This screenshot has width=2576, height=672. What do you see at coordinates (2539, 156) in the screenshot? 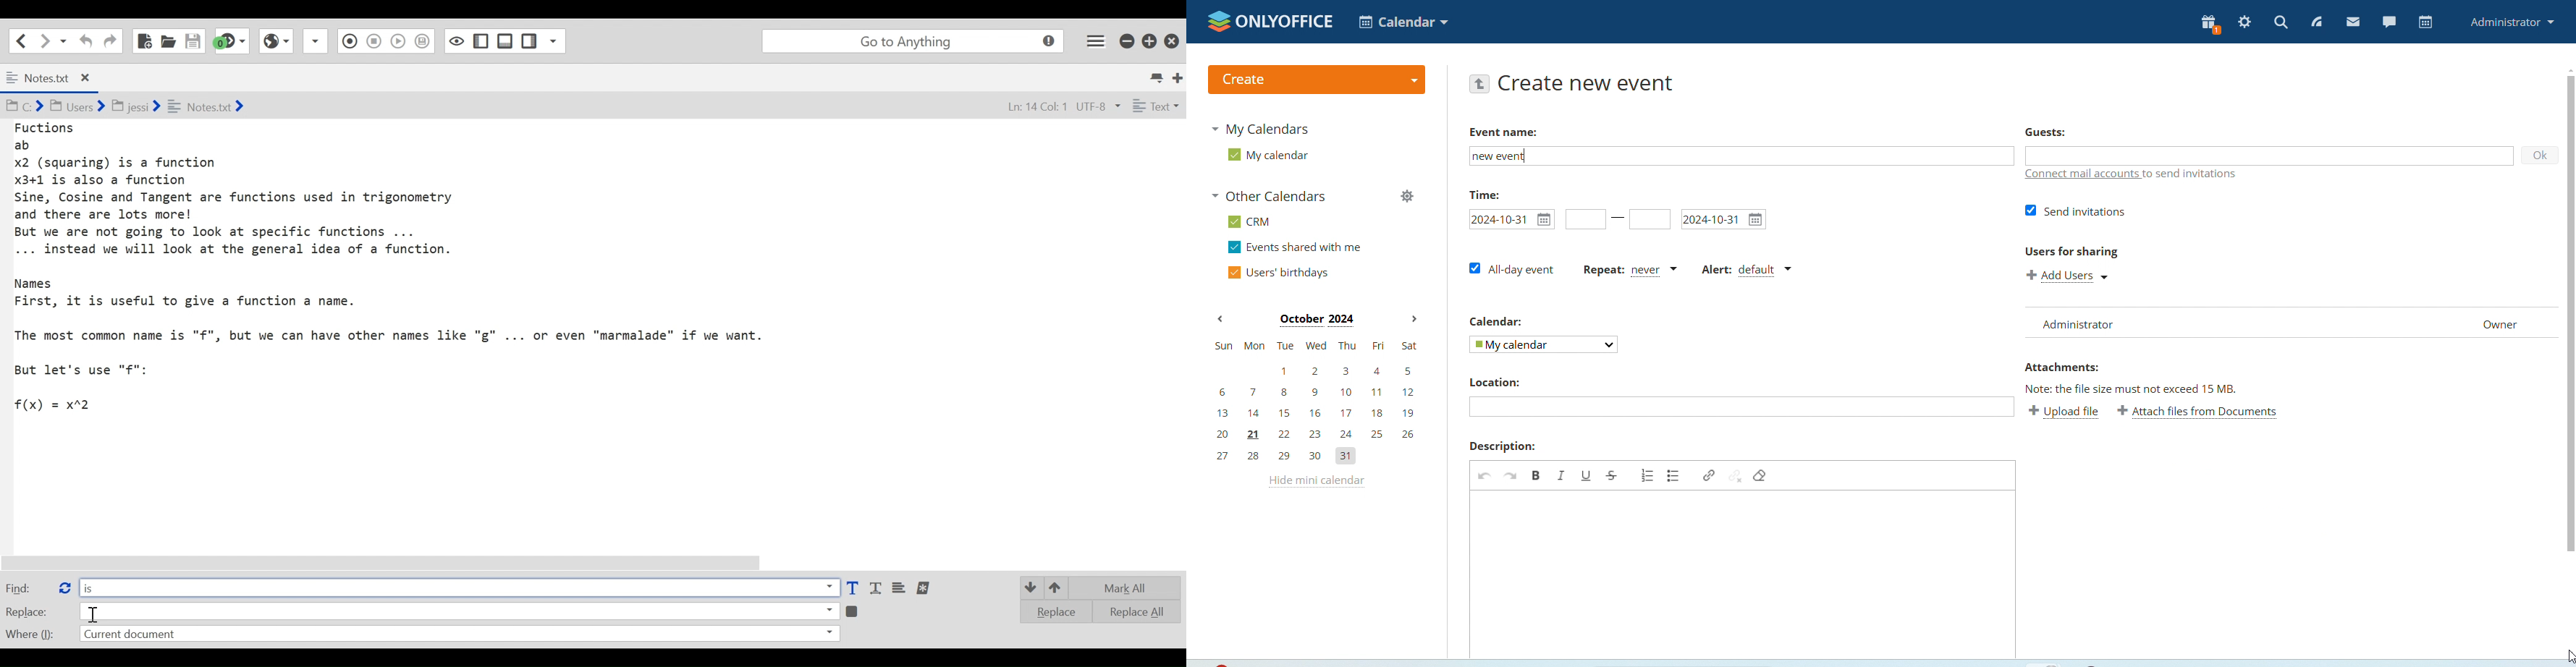
I see `ok` at bounding box center [2539, 156].